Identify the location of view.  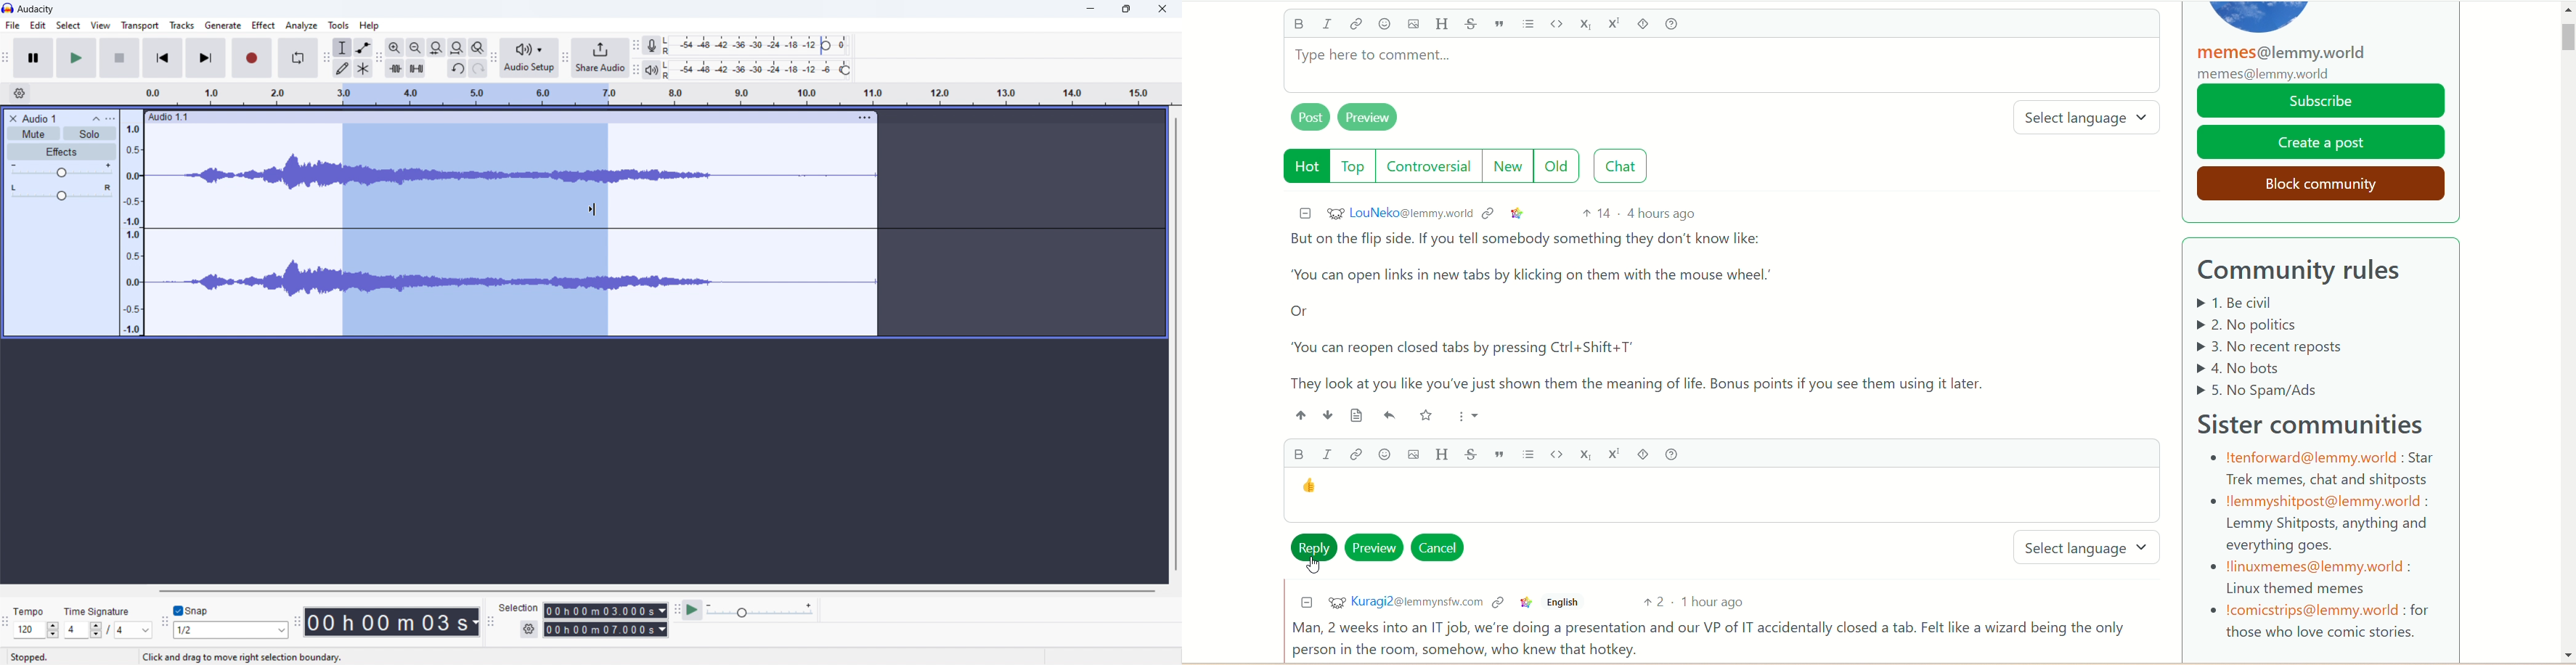
(100, 25).